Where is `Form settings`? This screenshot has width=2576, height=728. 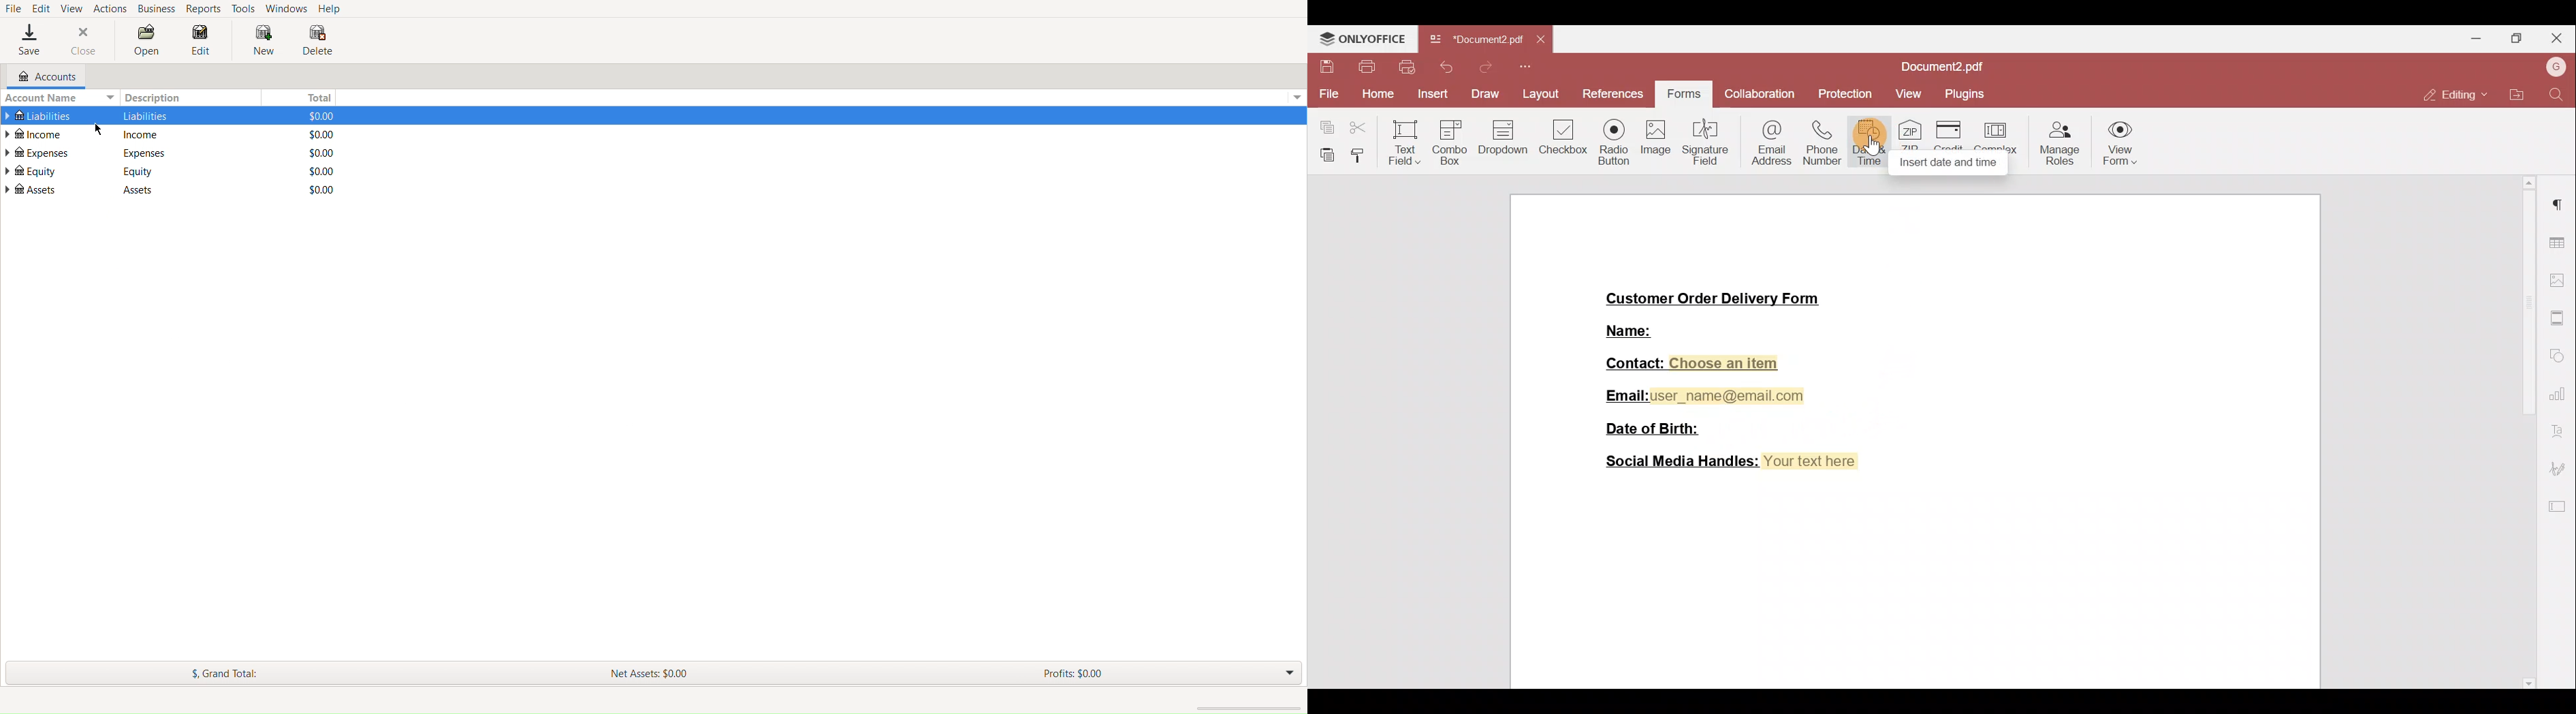 Form settings is located at coordinates (2560, 508).